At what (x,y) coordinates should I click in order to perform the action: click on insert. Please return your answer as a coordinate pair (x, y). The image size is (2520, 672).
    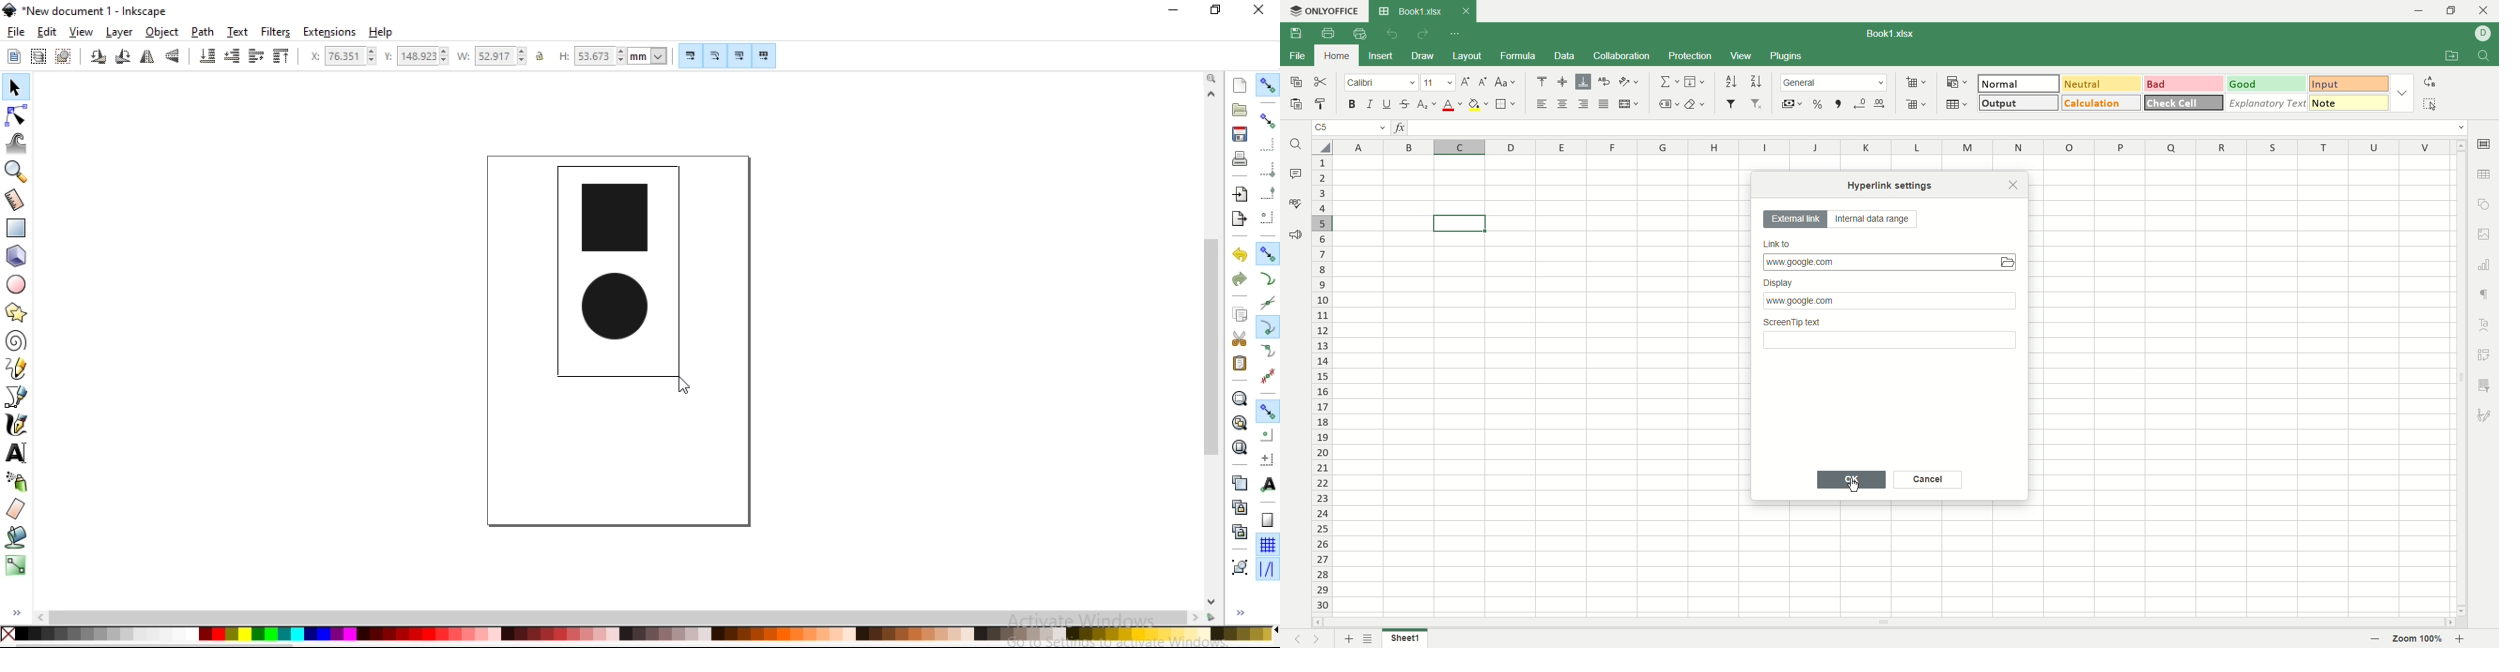
    Looking at the image, I should click on (1382, 55).